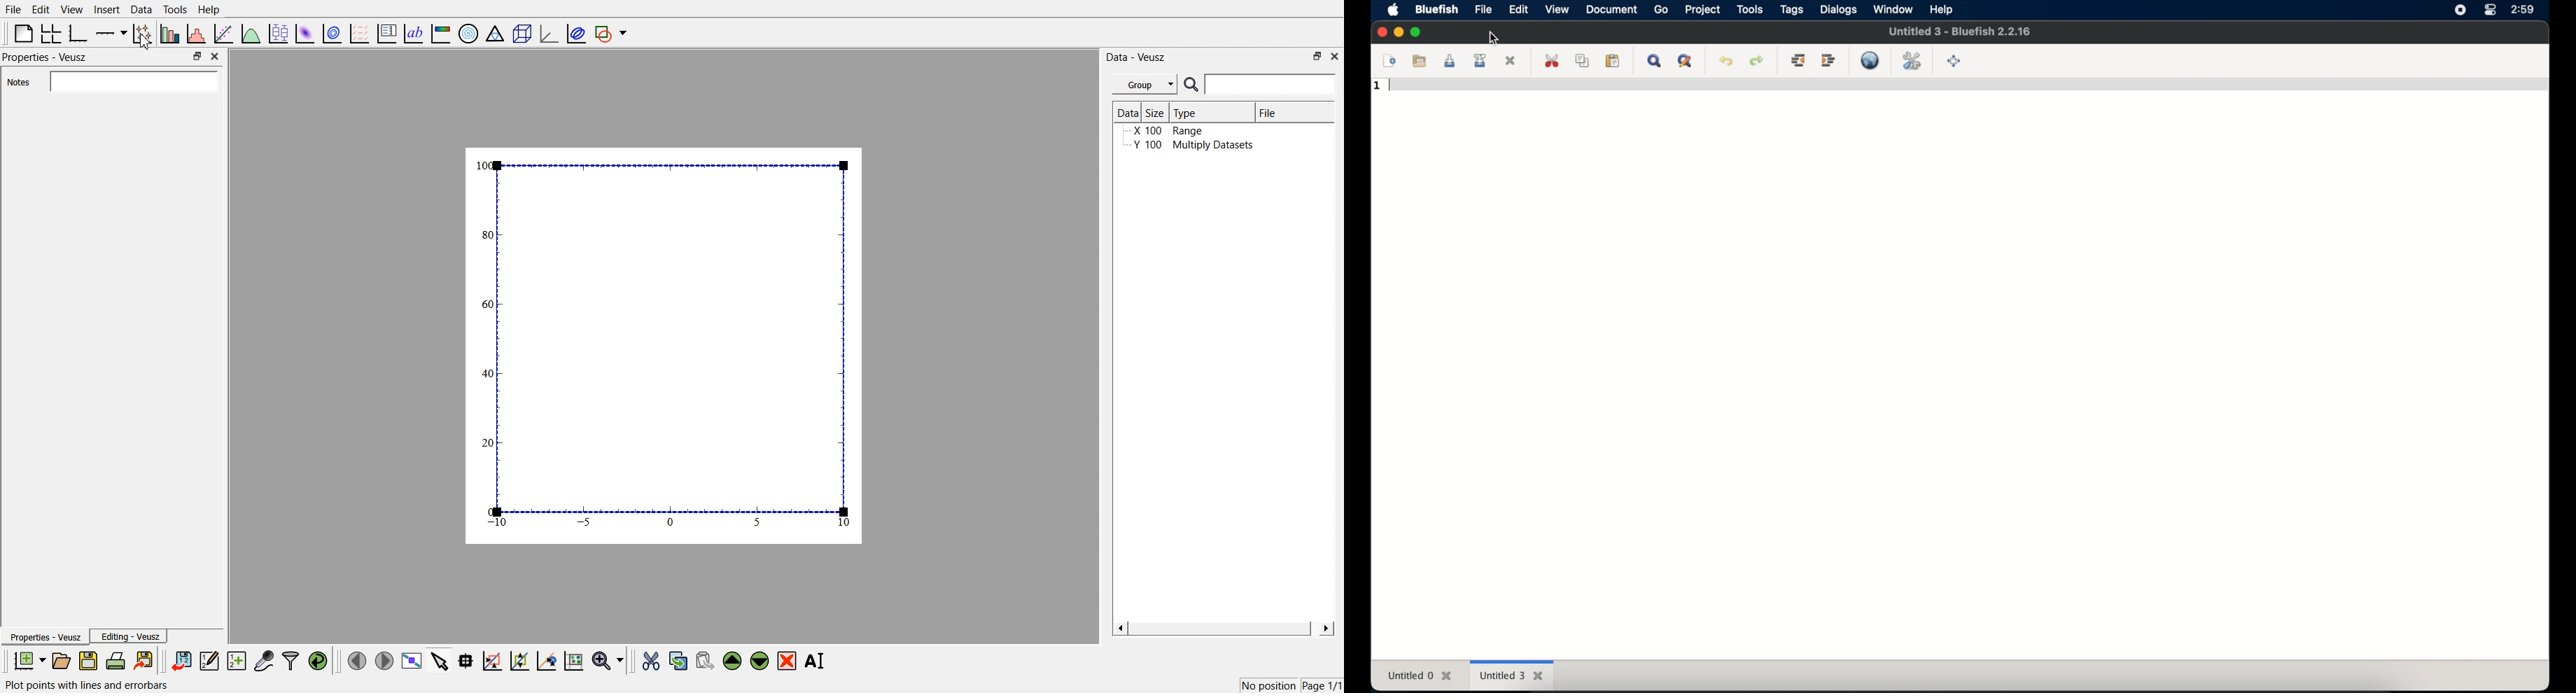 The height and width of the screenshot is (700, 2576). What do you see at coordinates (1750, 9) in the screenshot?
I see `tools` at bounding box center [1750, 9].